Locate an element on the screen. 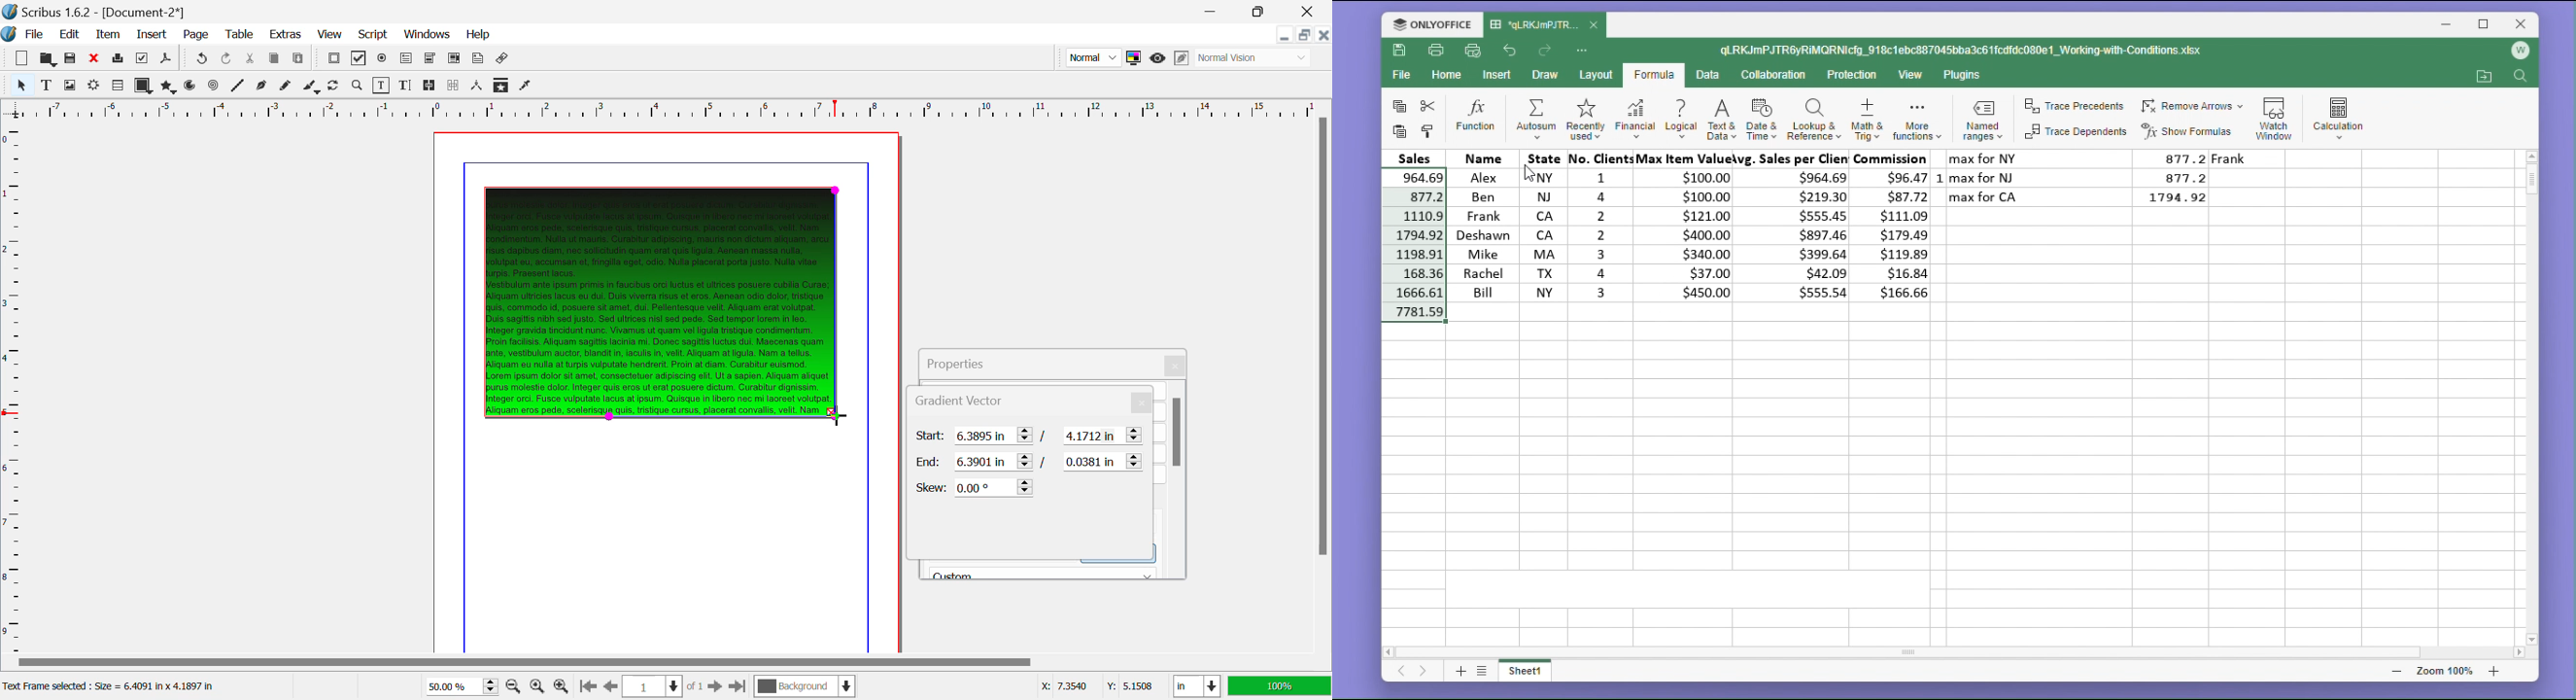  file is located at coordinates (1401, 78).